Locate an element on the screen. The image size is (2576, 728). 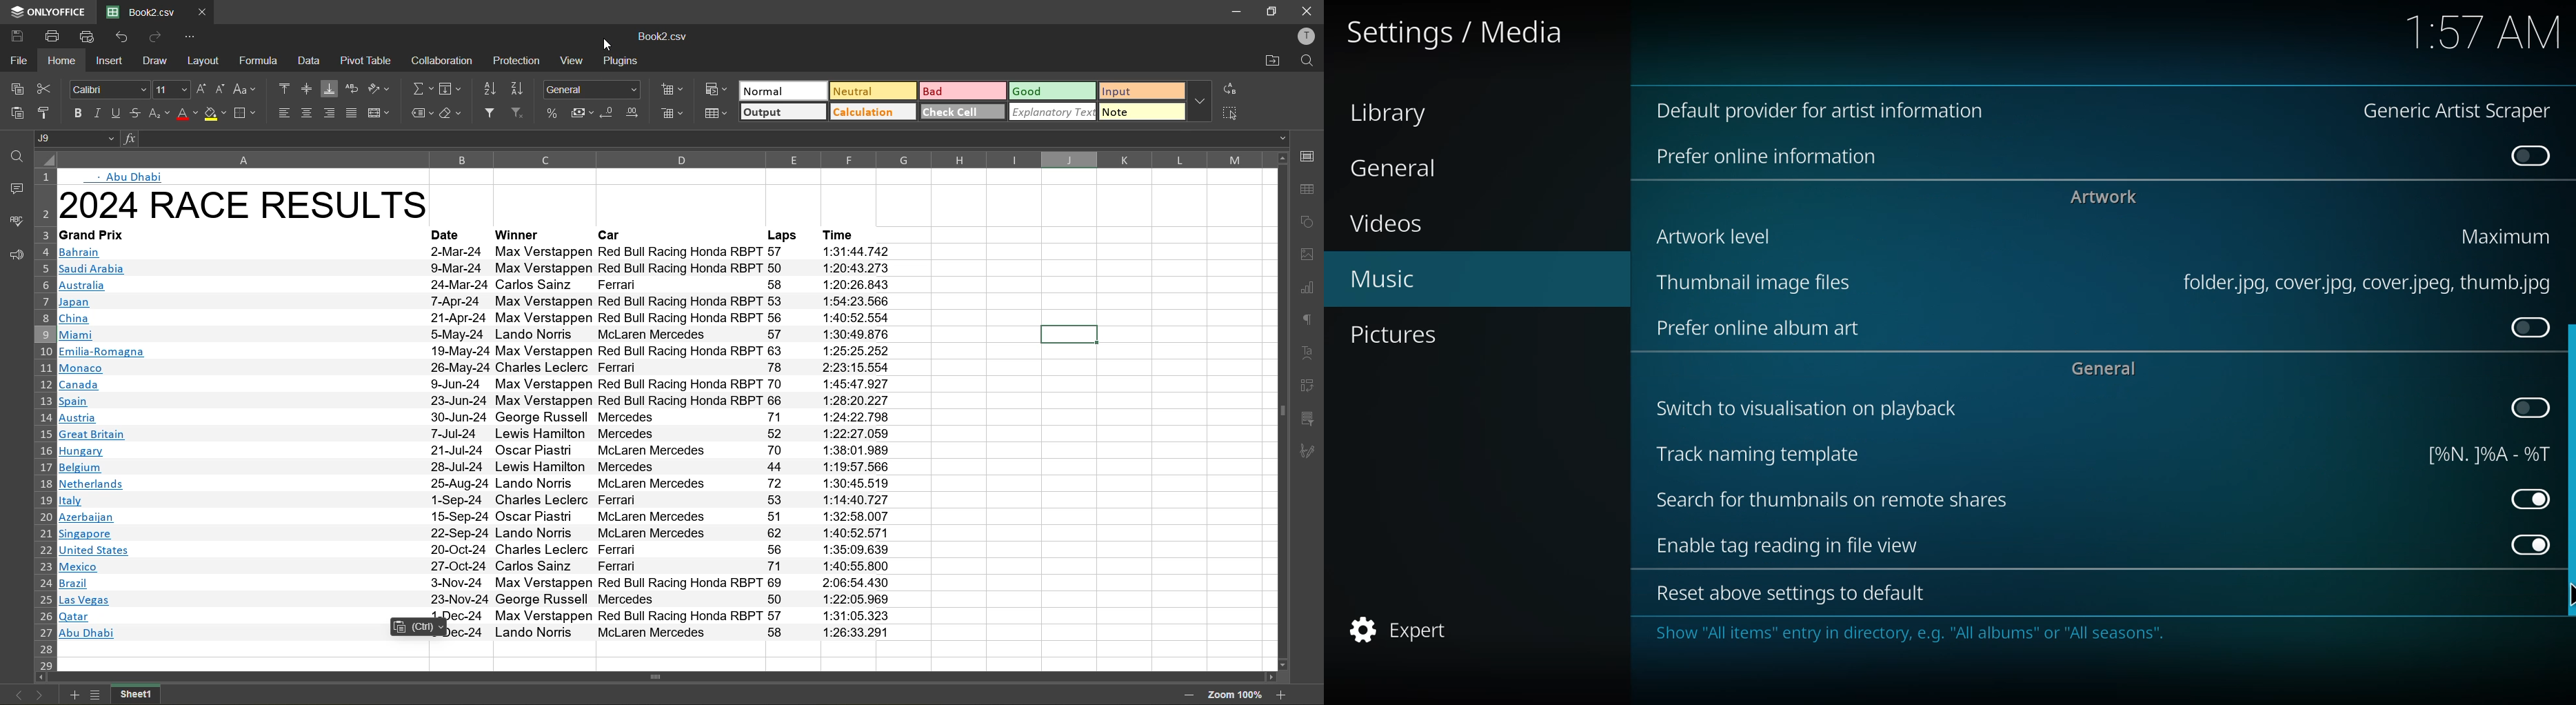
zoom out is located at coordinates (1188, 697).